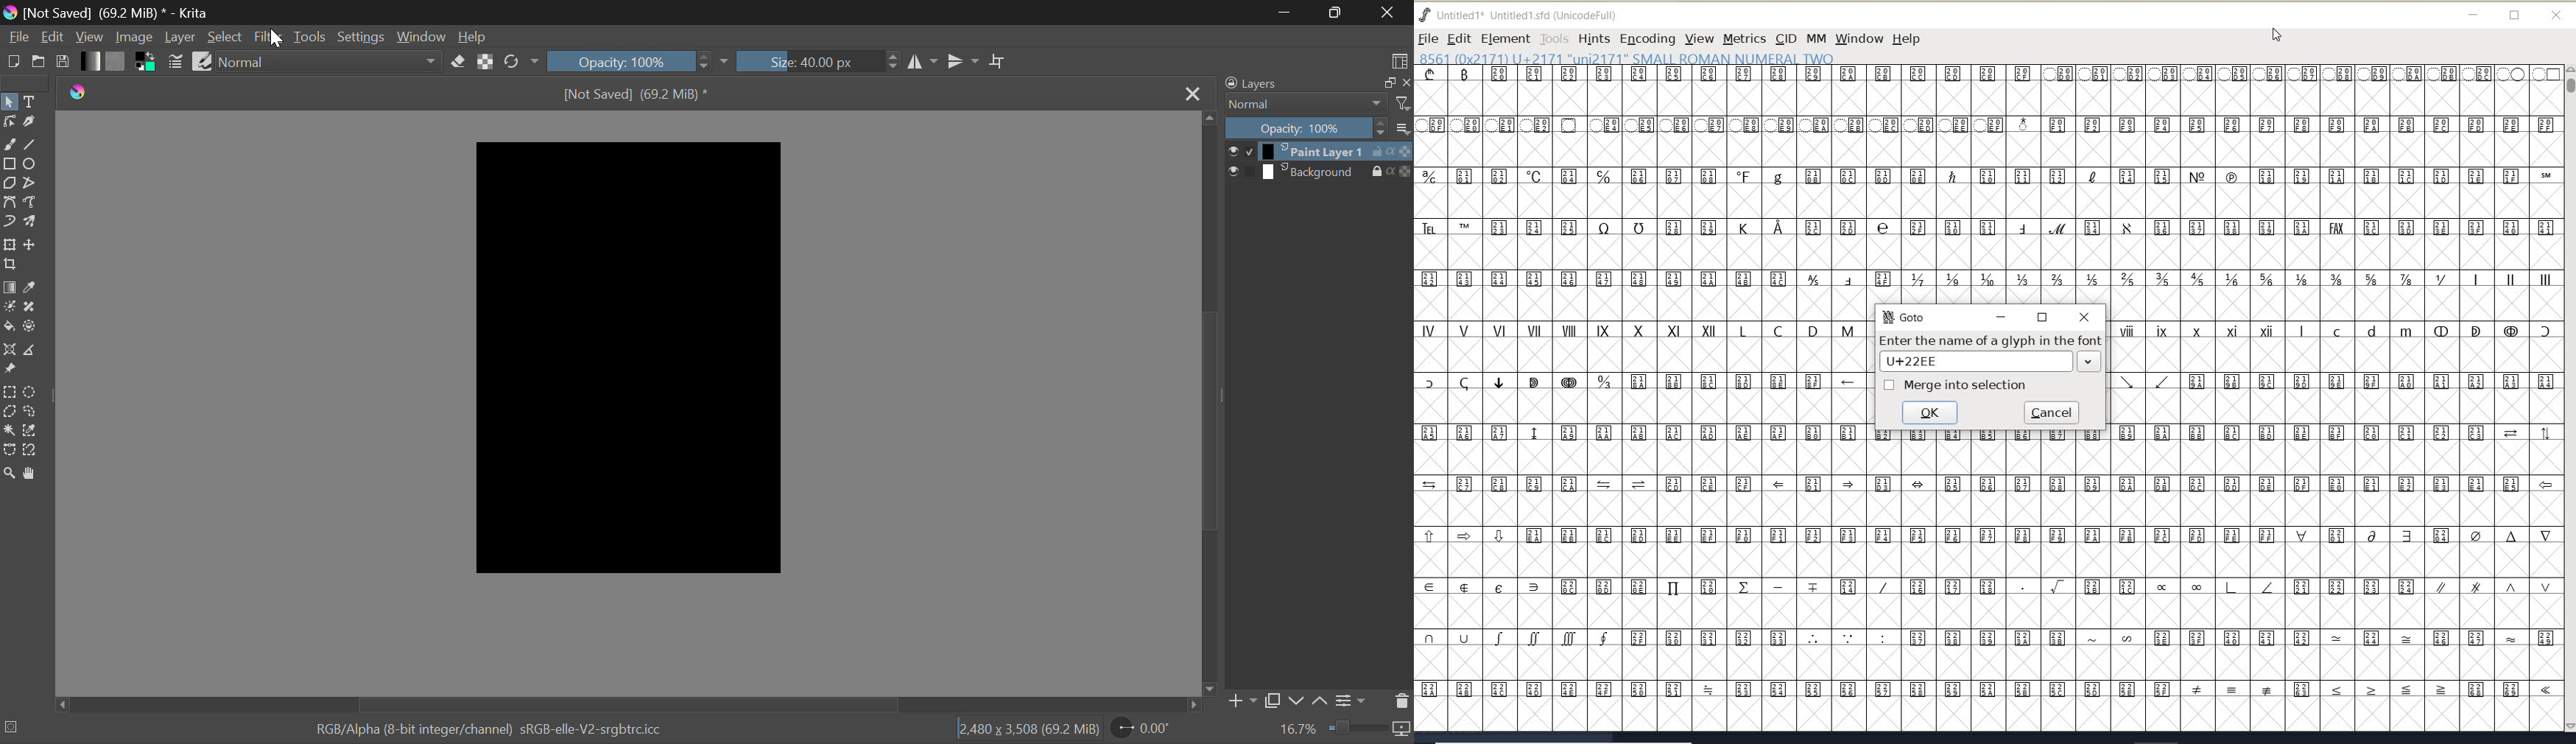 This screenshot has height=756, width=2576. I want to click on Ellipses, so click(30, 165).